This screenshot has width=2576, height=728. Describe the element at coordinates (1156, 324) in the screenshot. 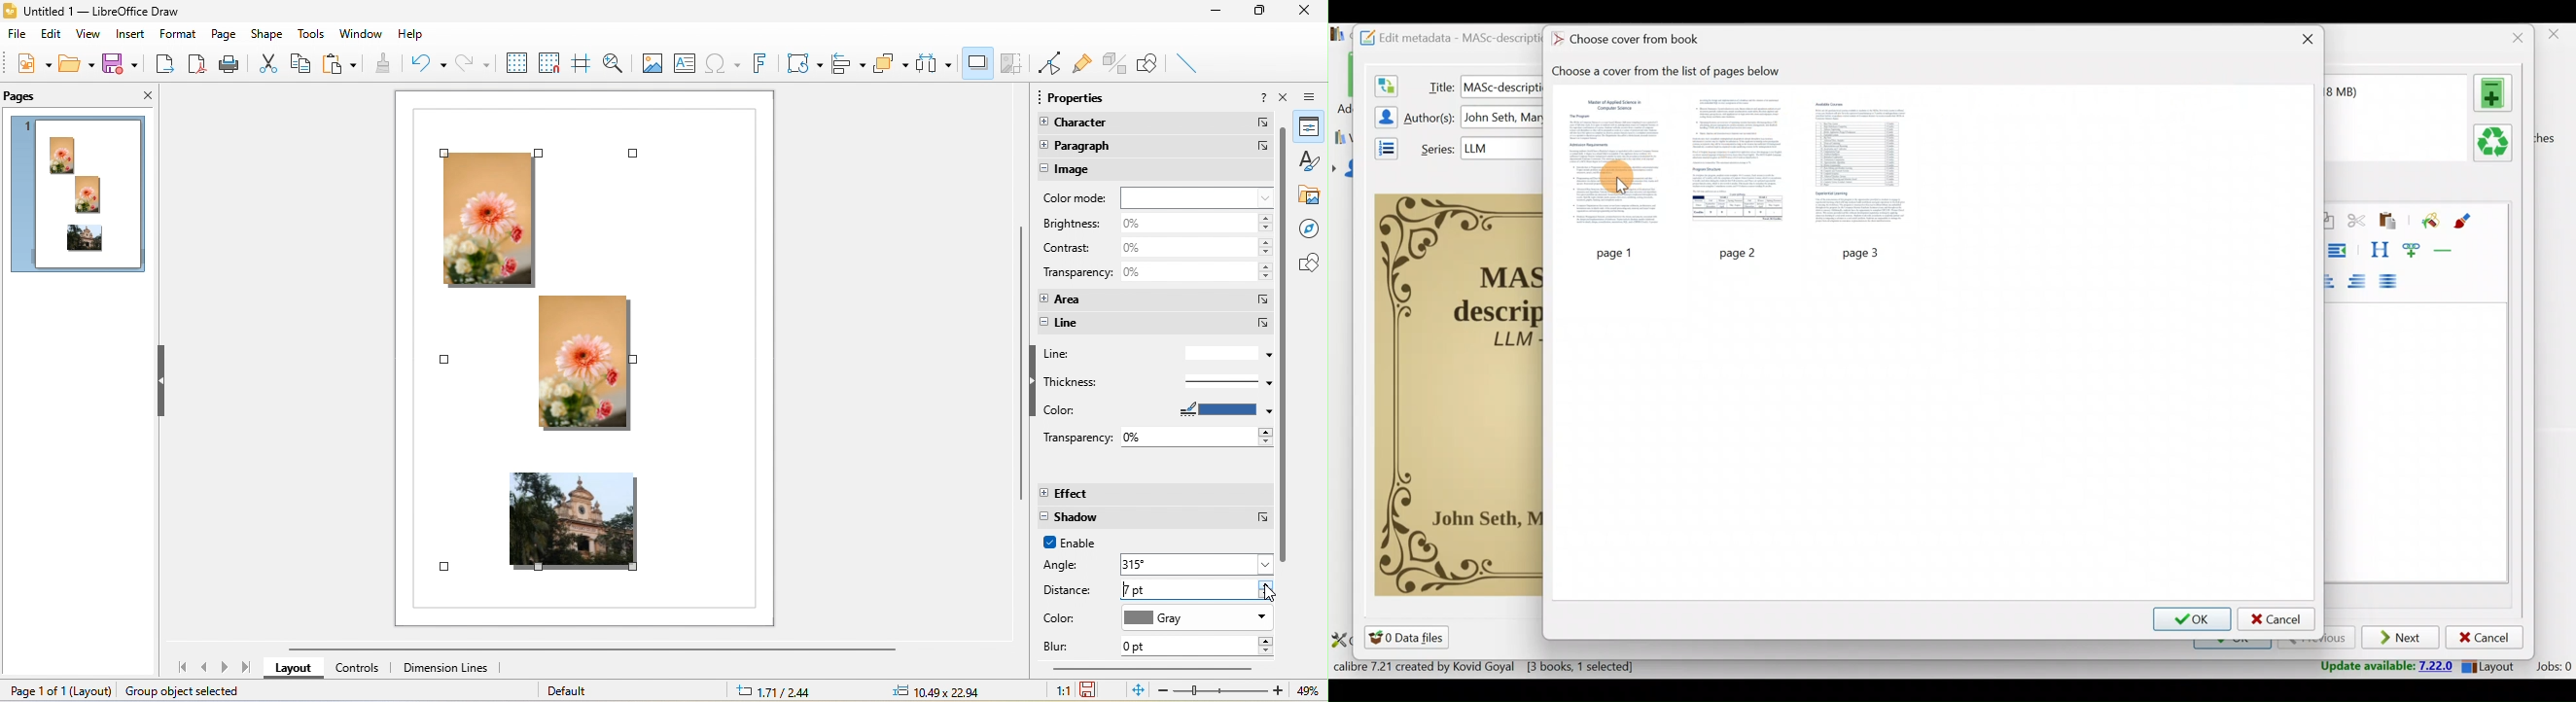

I see `line` at that location.